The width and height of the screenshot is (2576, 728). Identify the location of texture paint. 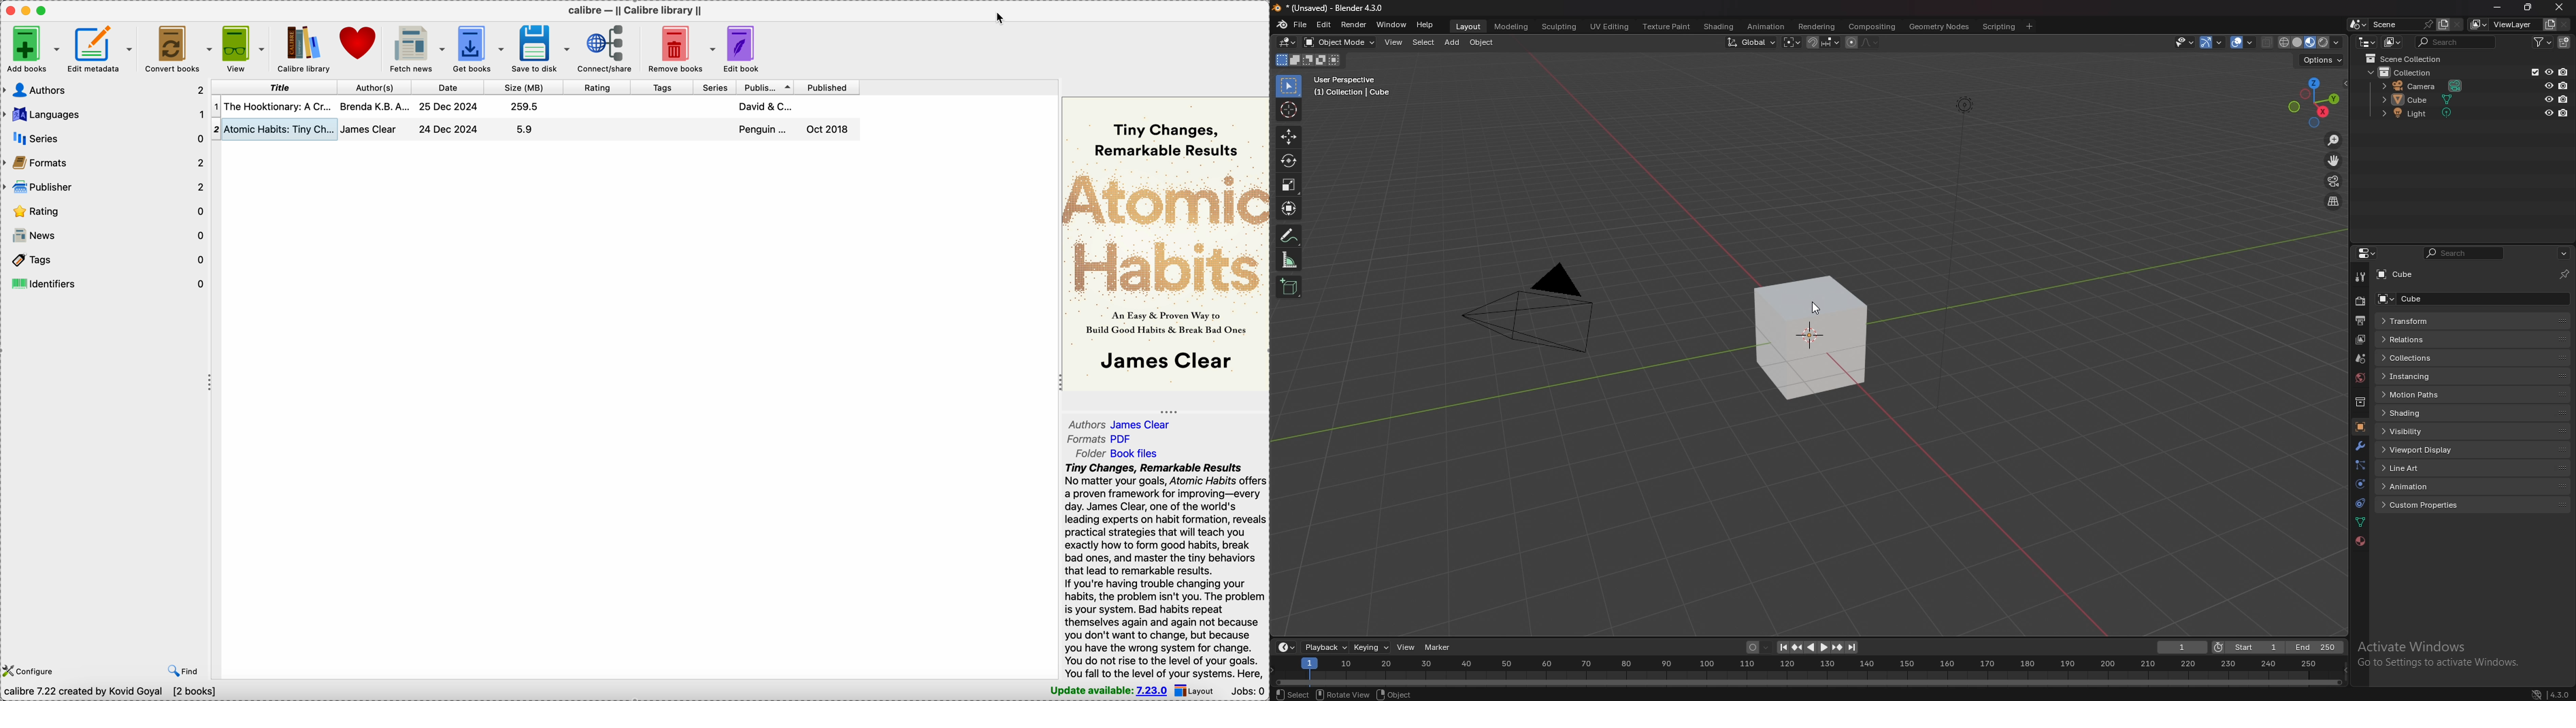
(1666, 26).